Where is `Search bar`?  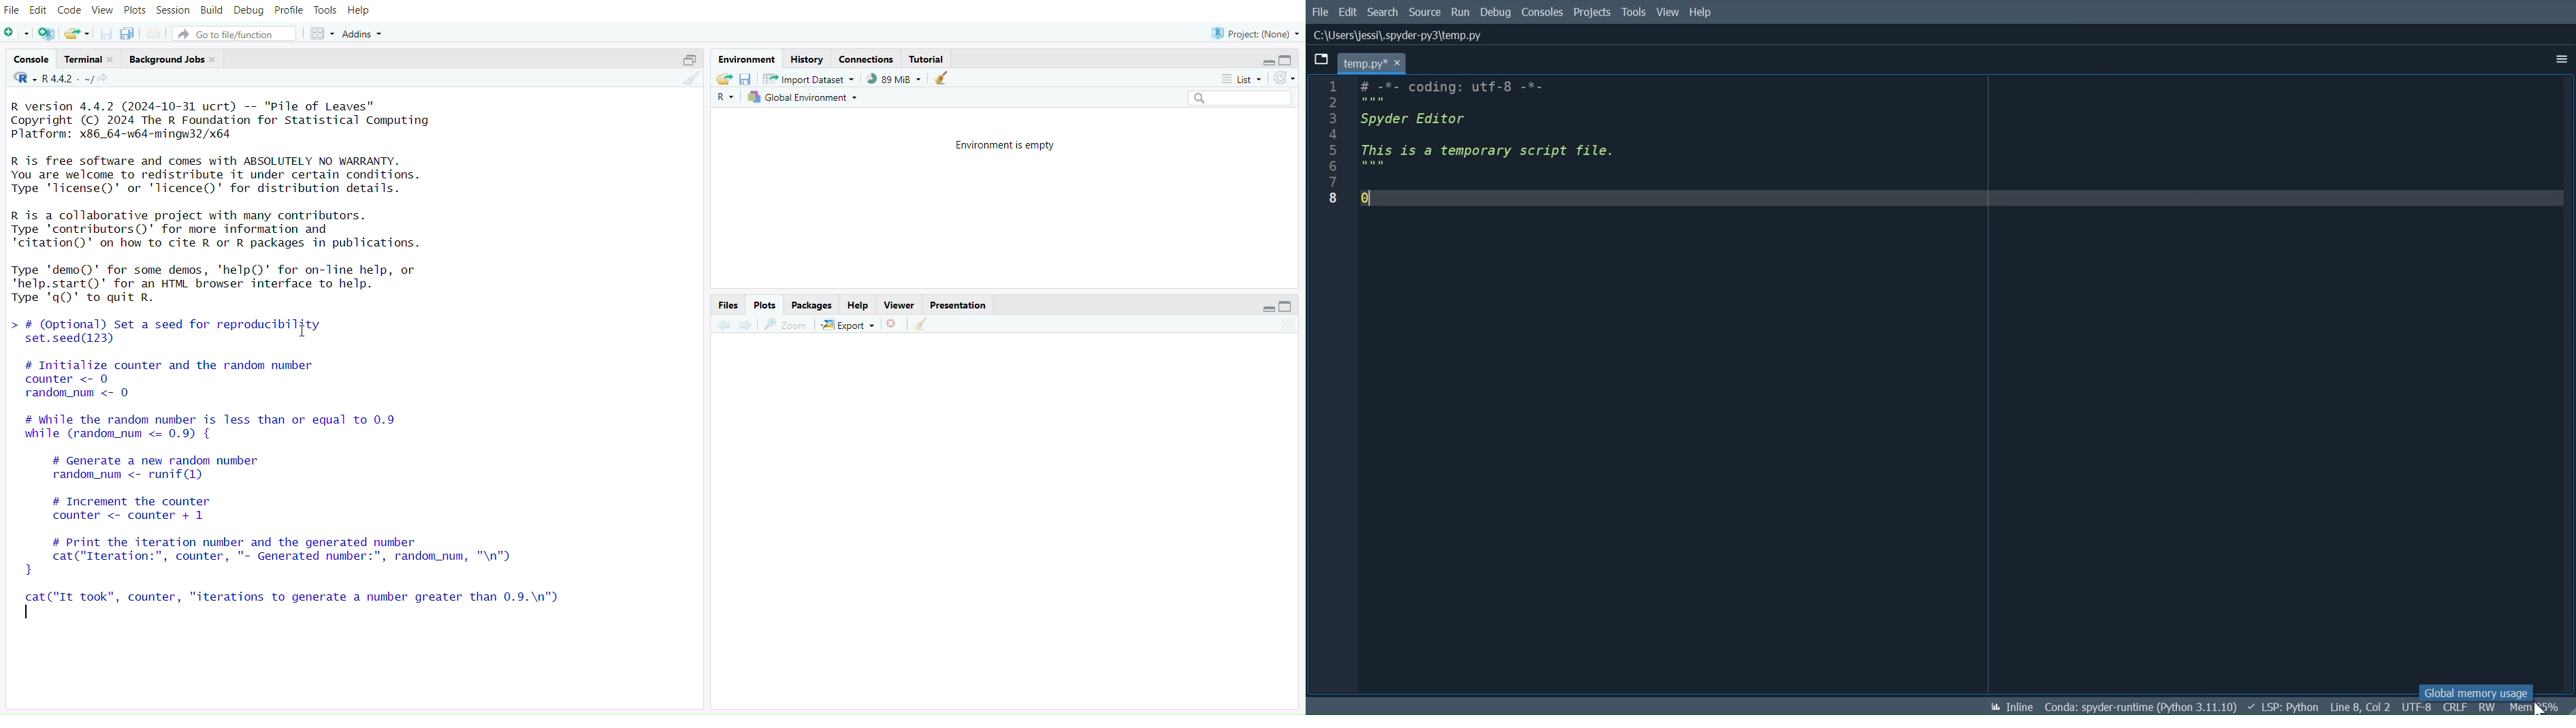 Search bar is located at coordinates (1240, 95).